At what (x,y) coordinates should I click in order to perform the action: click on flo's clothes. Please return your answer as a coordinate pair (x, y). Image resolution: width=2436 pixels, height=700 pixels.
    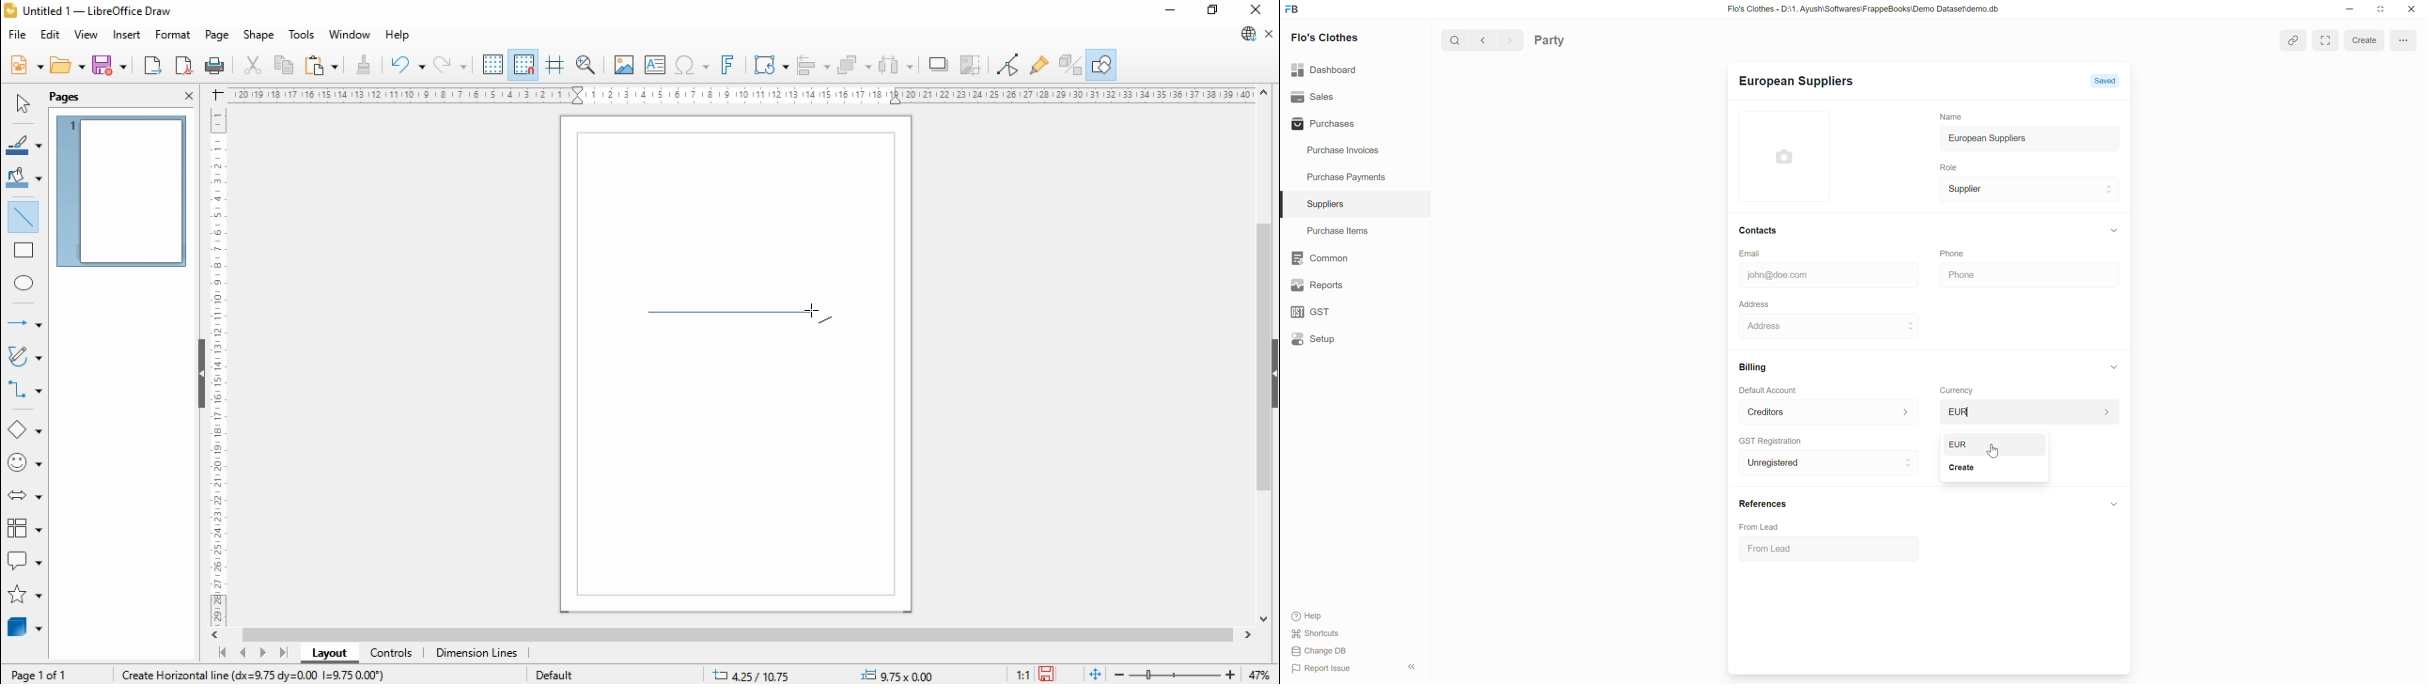
    Looking at the image, I should click on (1325, 37).